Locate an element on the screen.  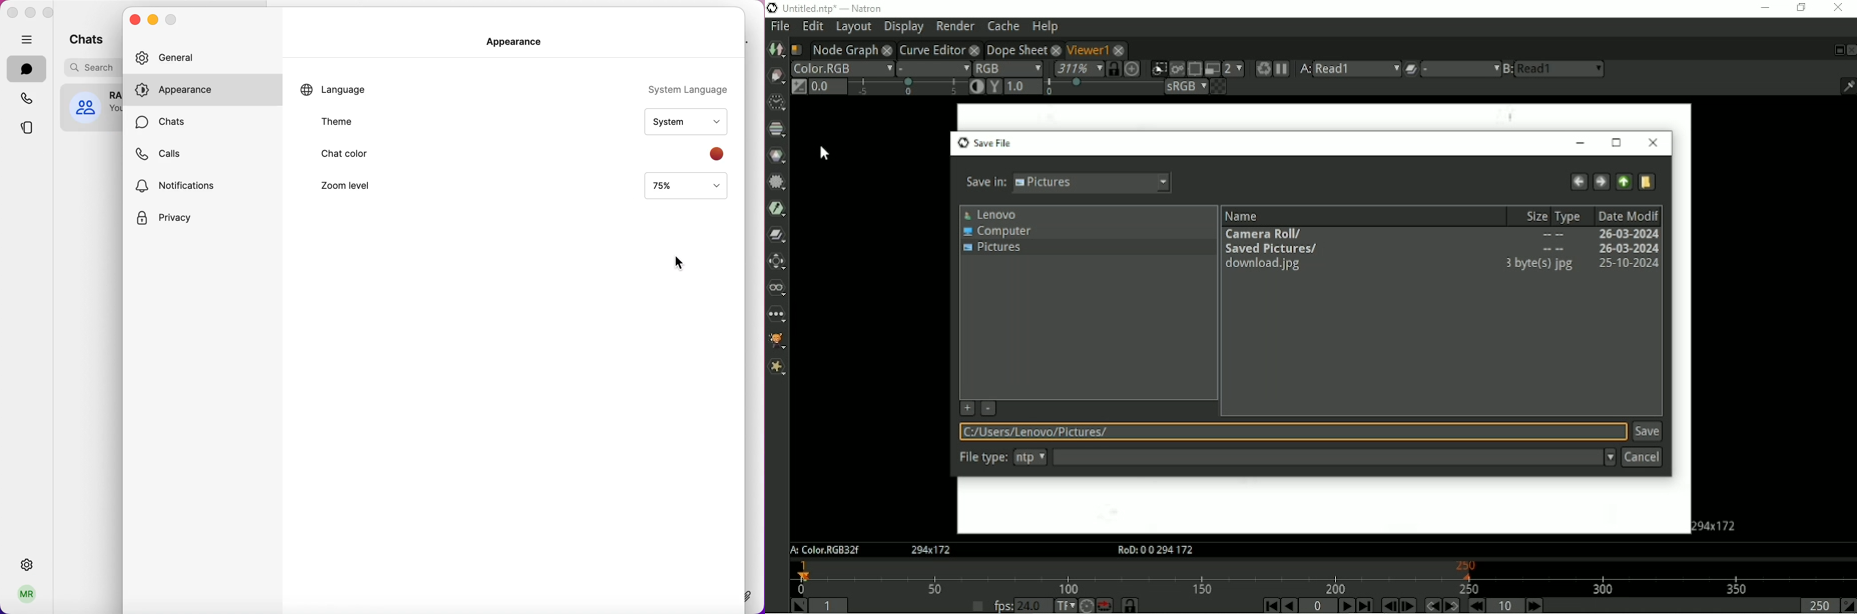
color is located at coordinates (721, 153).